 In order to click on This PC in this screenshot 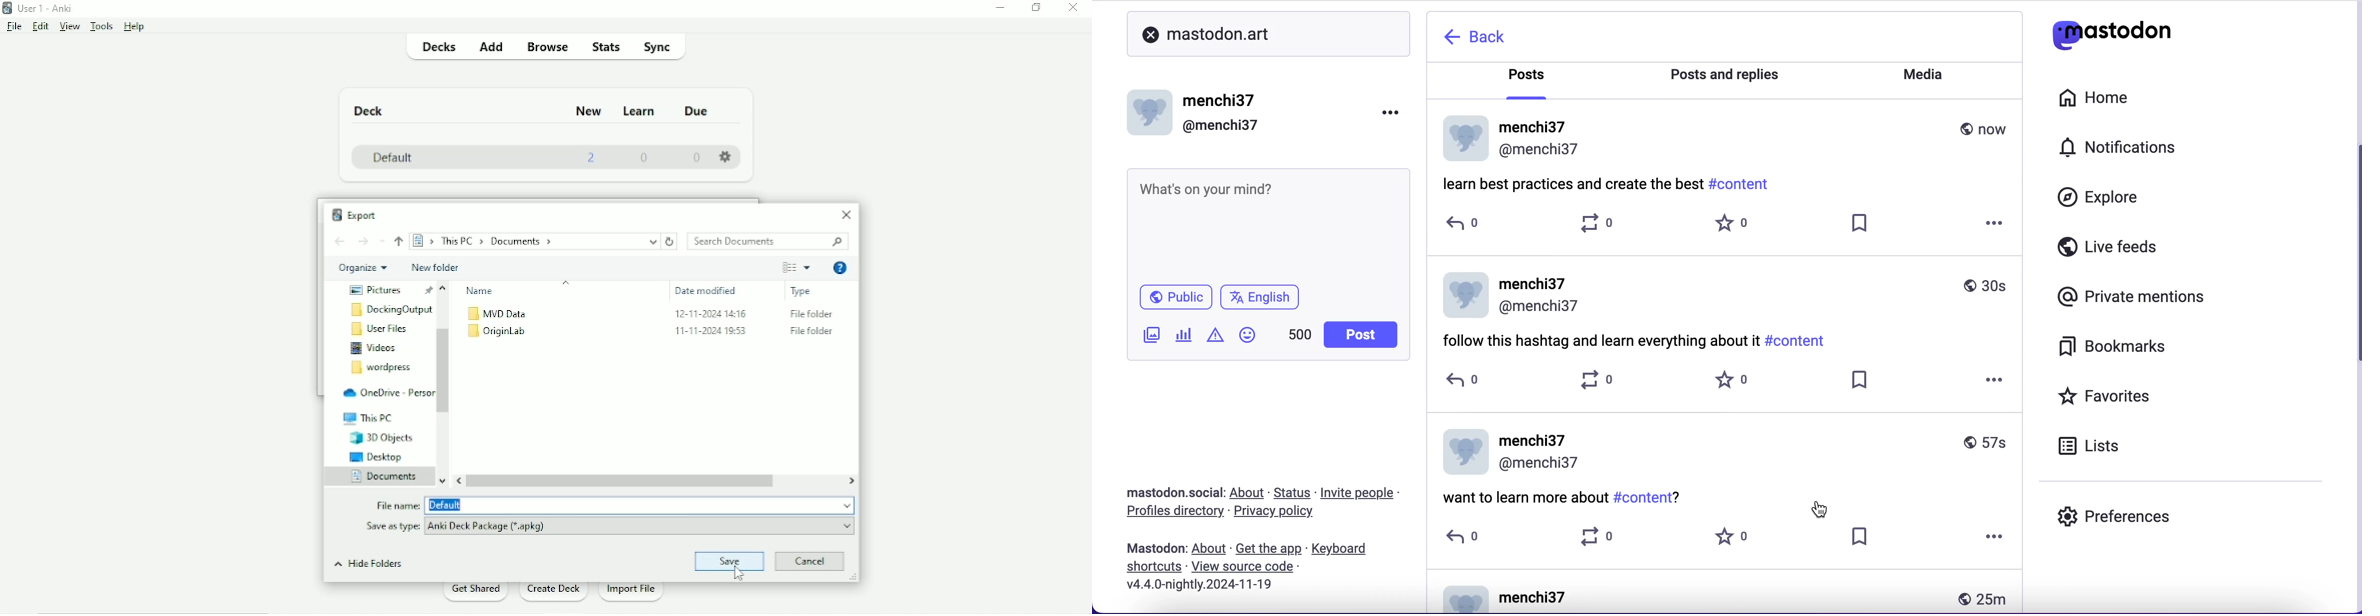, I will do `click(370, 417)`.